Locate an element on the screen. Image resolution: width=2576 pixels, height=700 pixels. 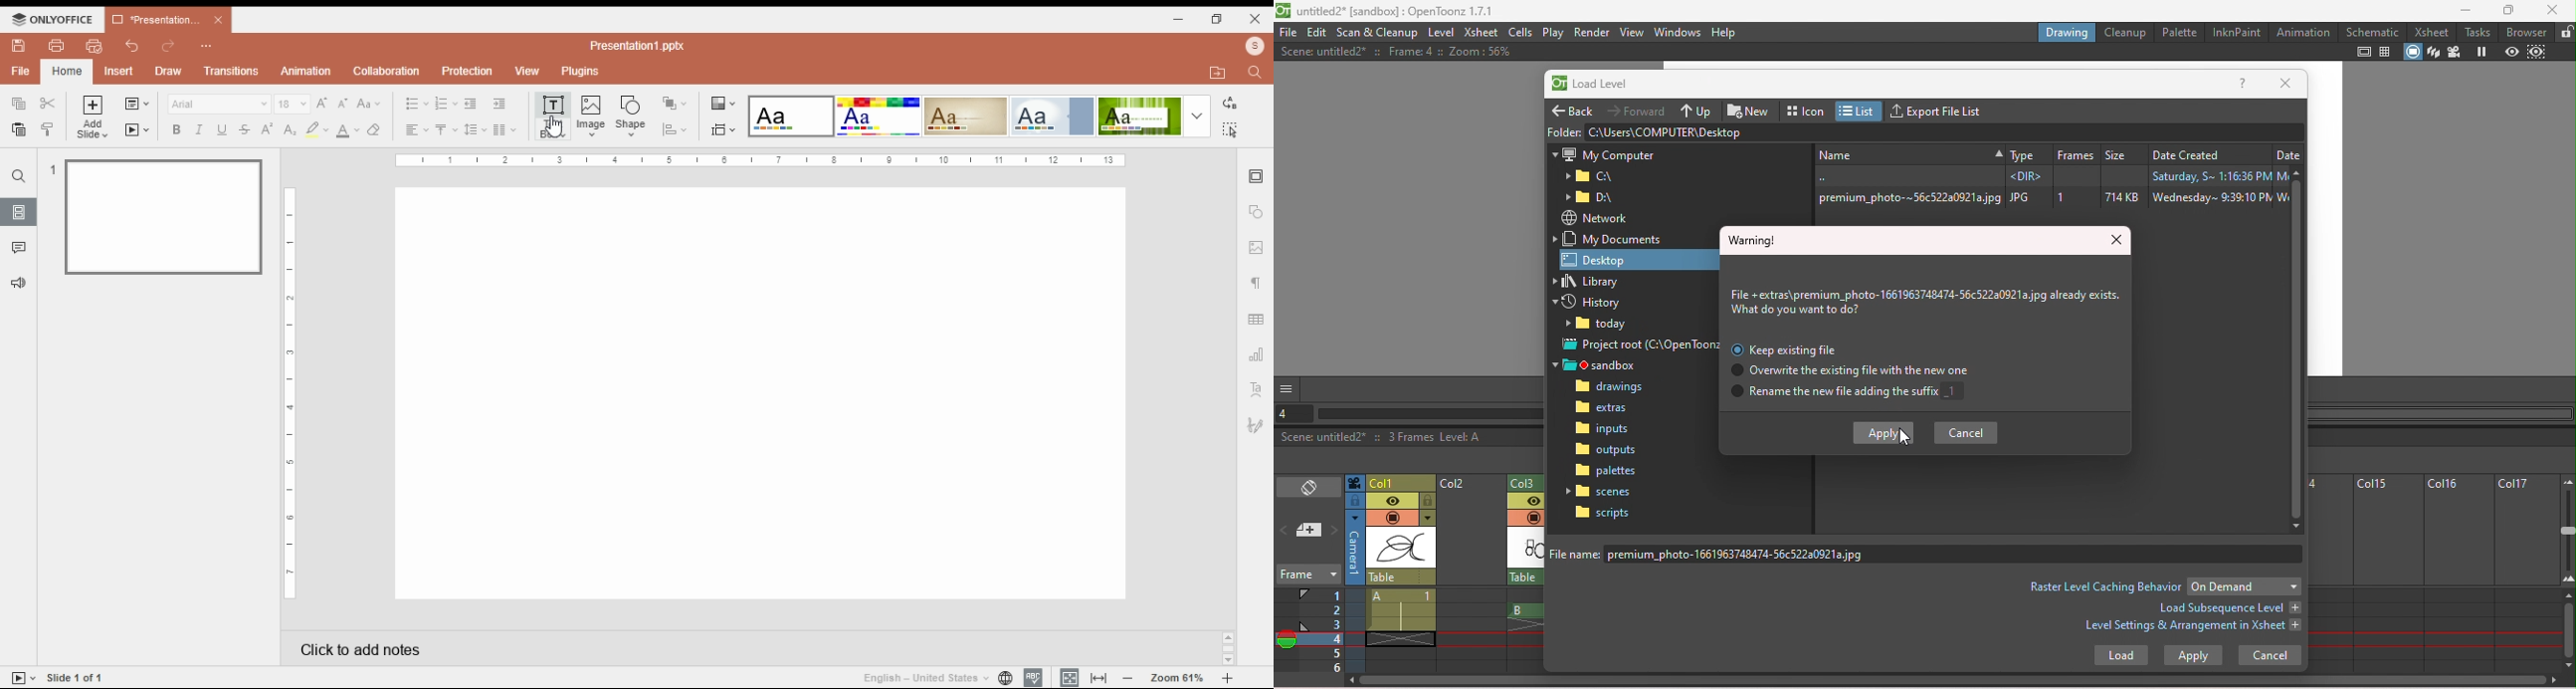
Cancel is located at coordinates (1968, 432).